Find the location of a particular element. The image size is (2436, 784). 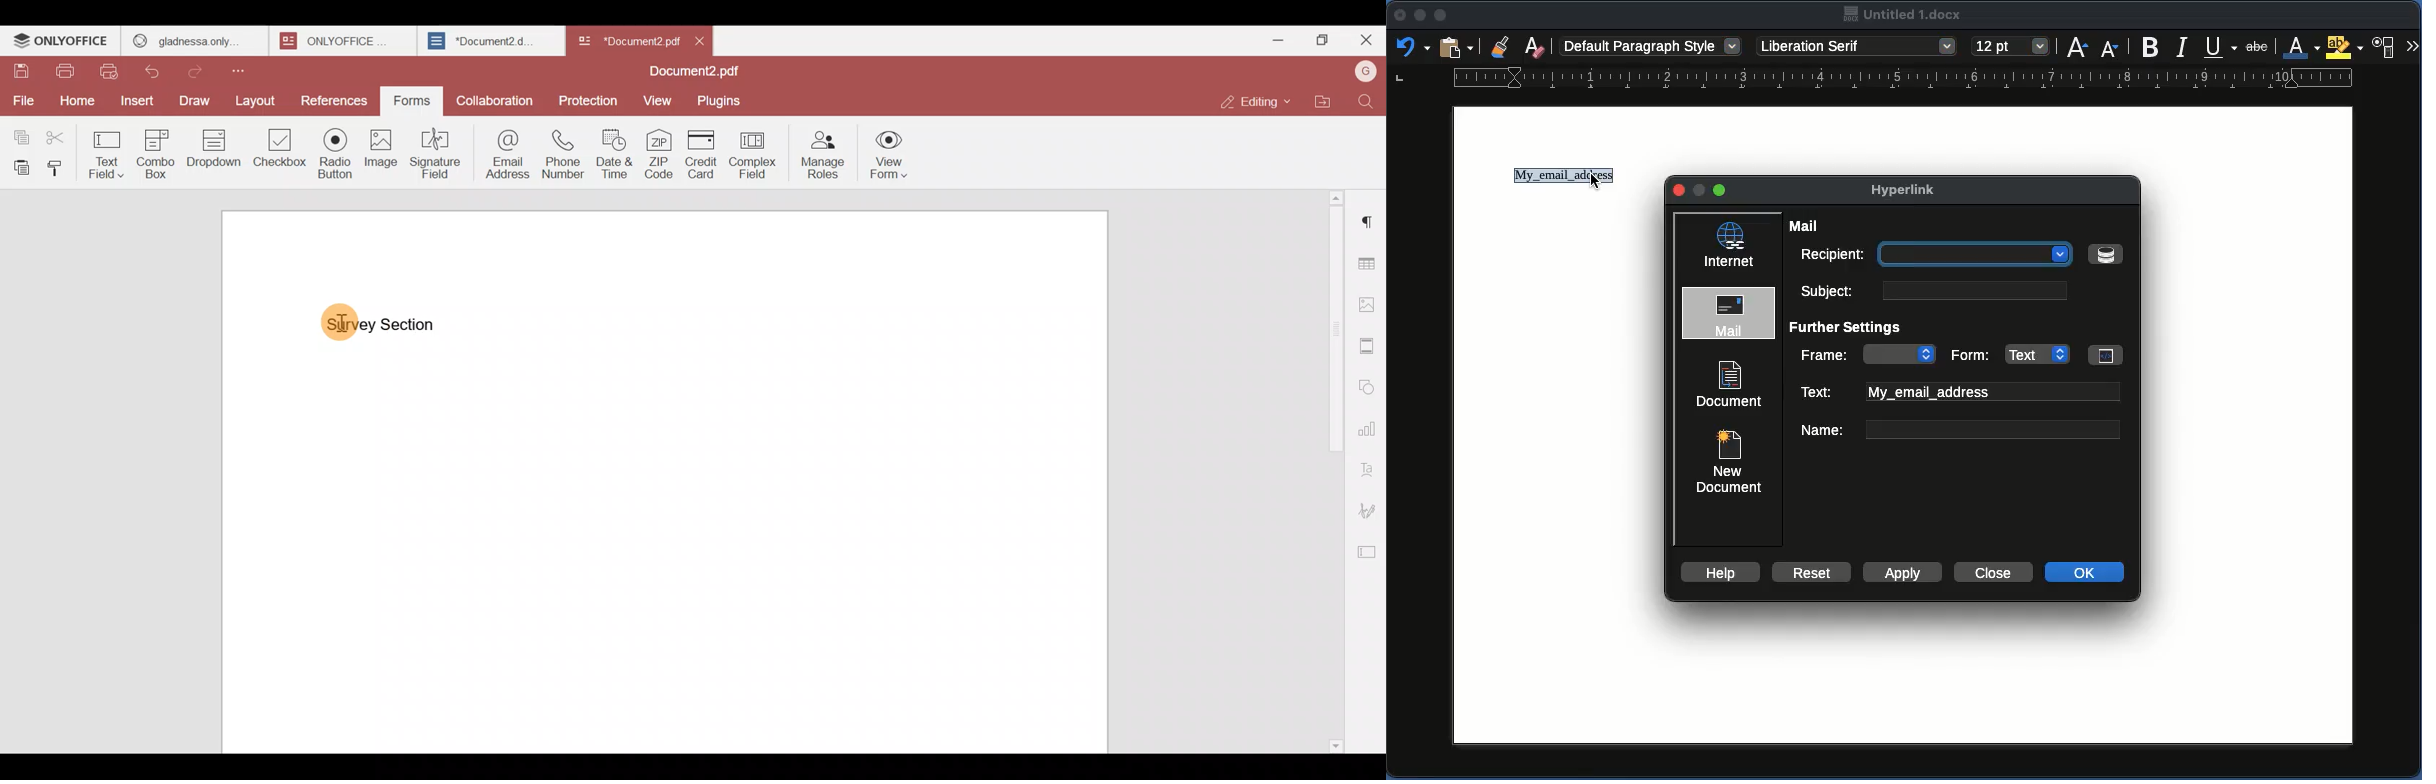

Forms is located at coordinates (407, 101).